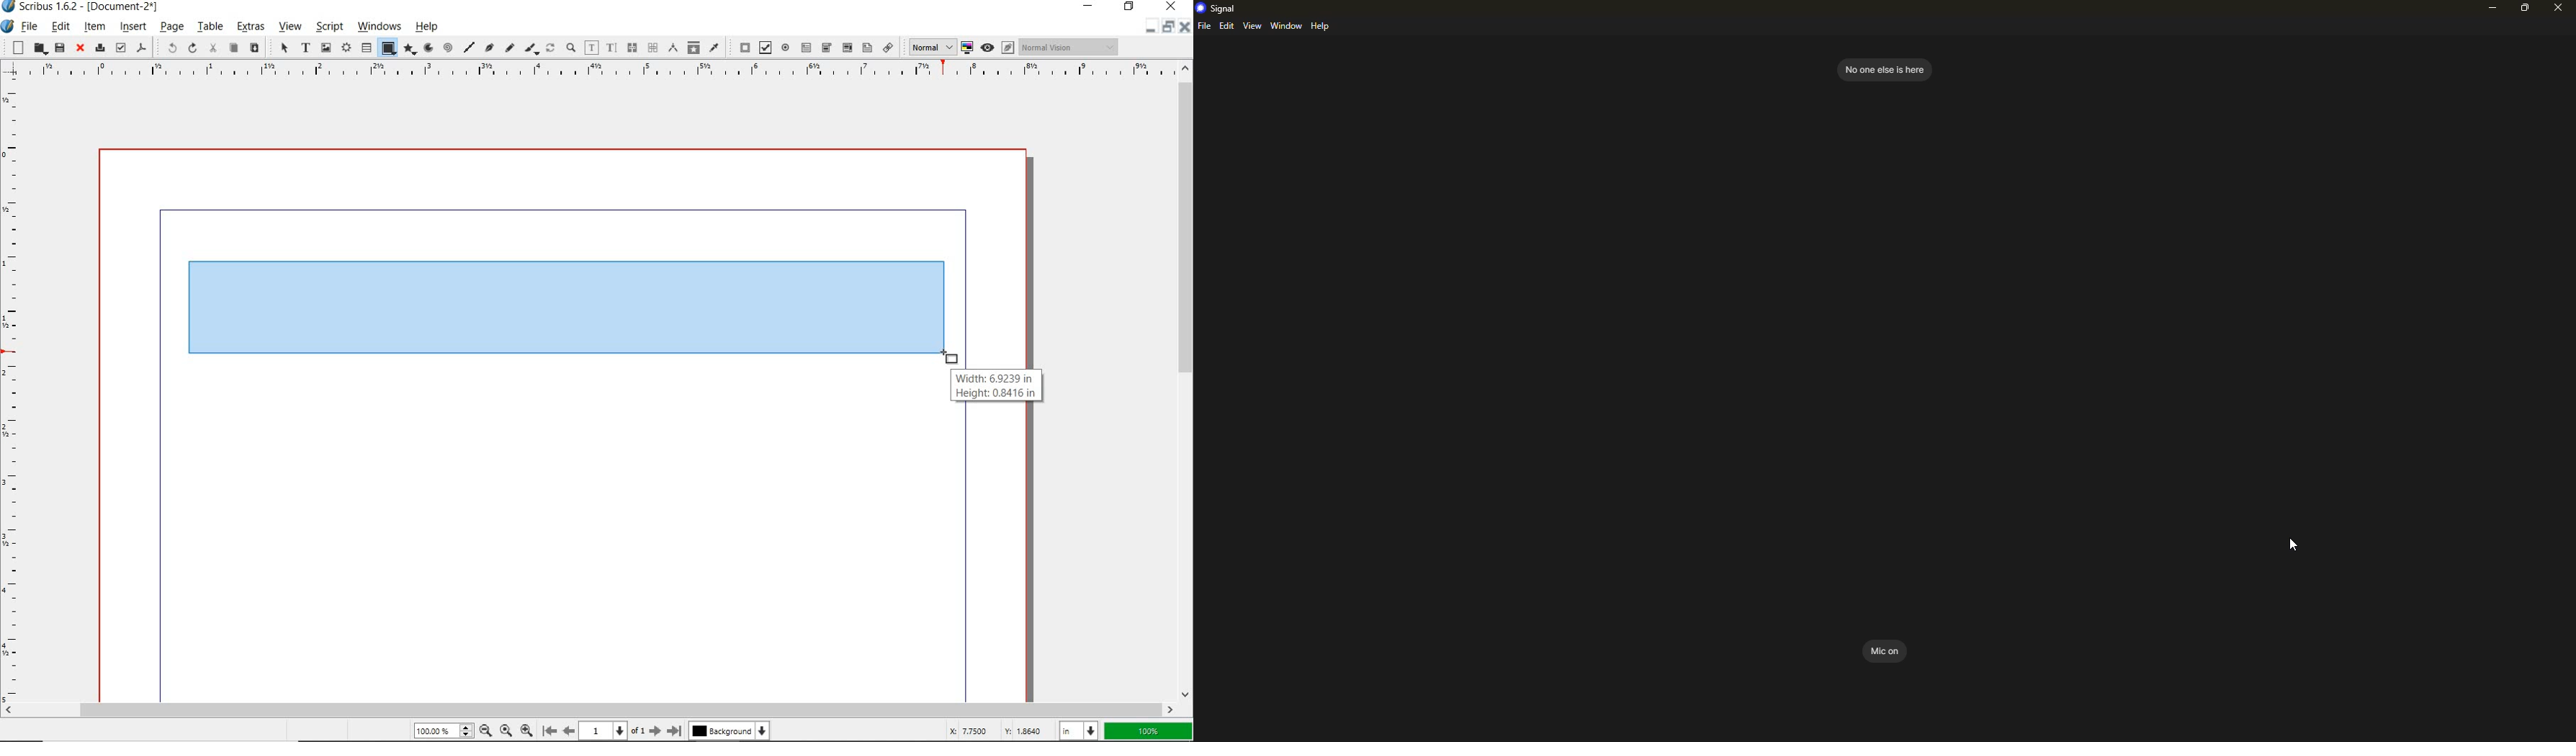  What do you see at coordinates (671, 48) in the screenshot?
I see `measurements` at bounding box center [671, 48].